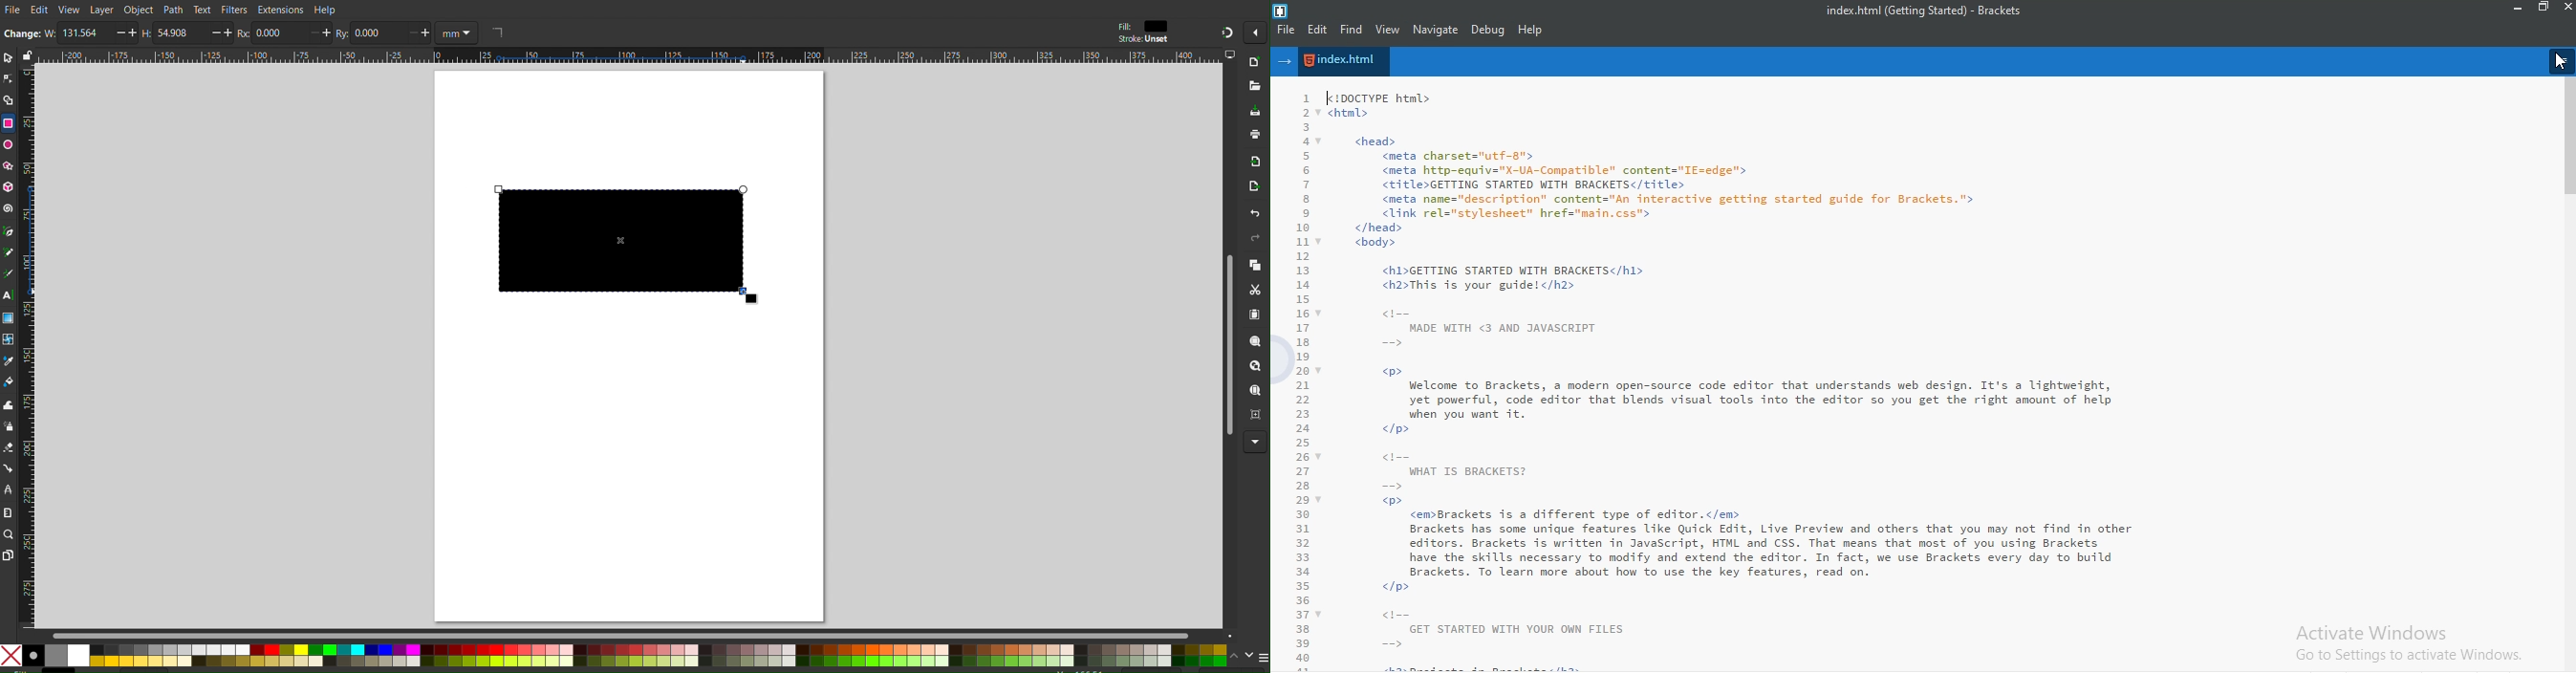 This screenshot has height=700, width=2576. What do you see at coordinates (242, 34) in the screenshot?
I see `rx` at bounding box center [242, 34].